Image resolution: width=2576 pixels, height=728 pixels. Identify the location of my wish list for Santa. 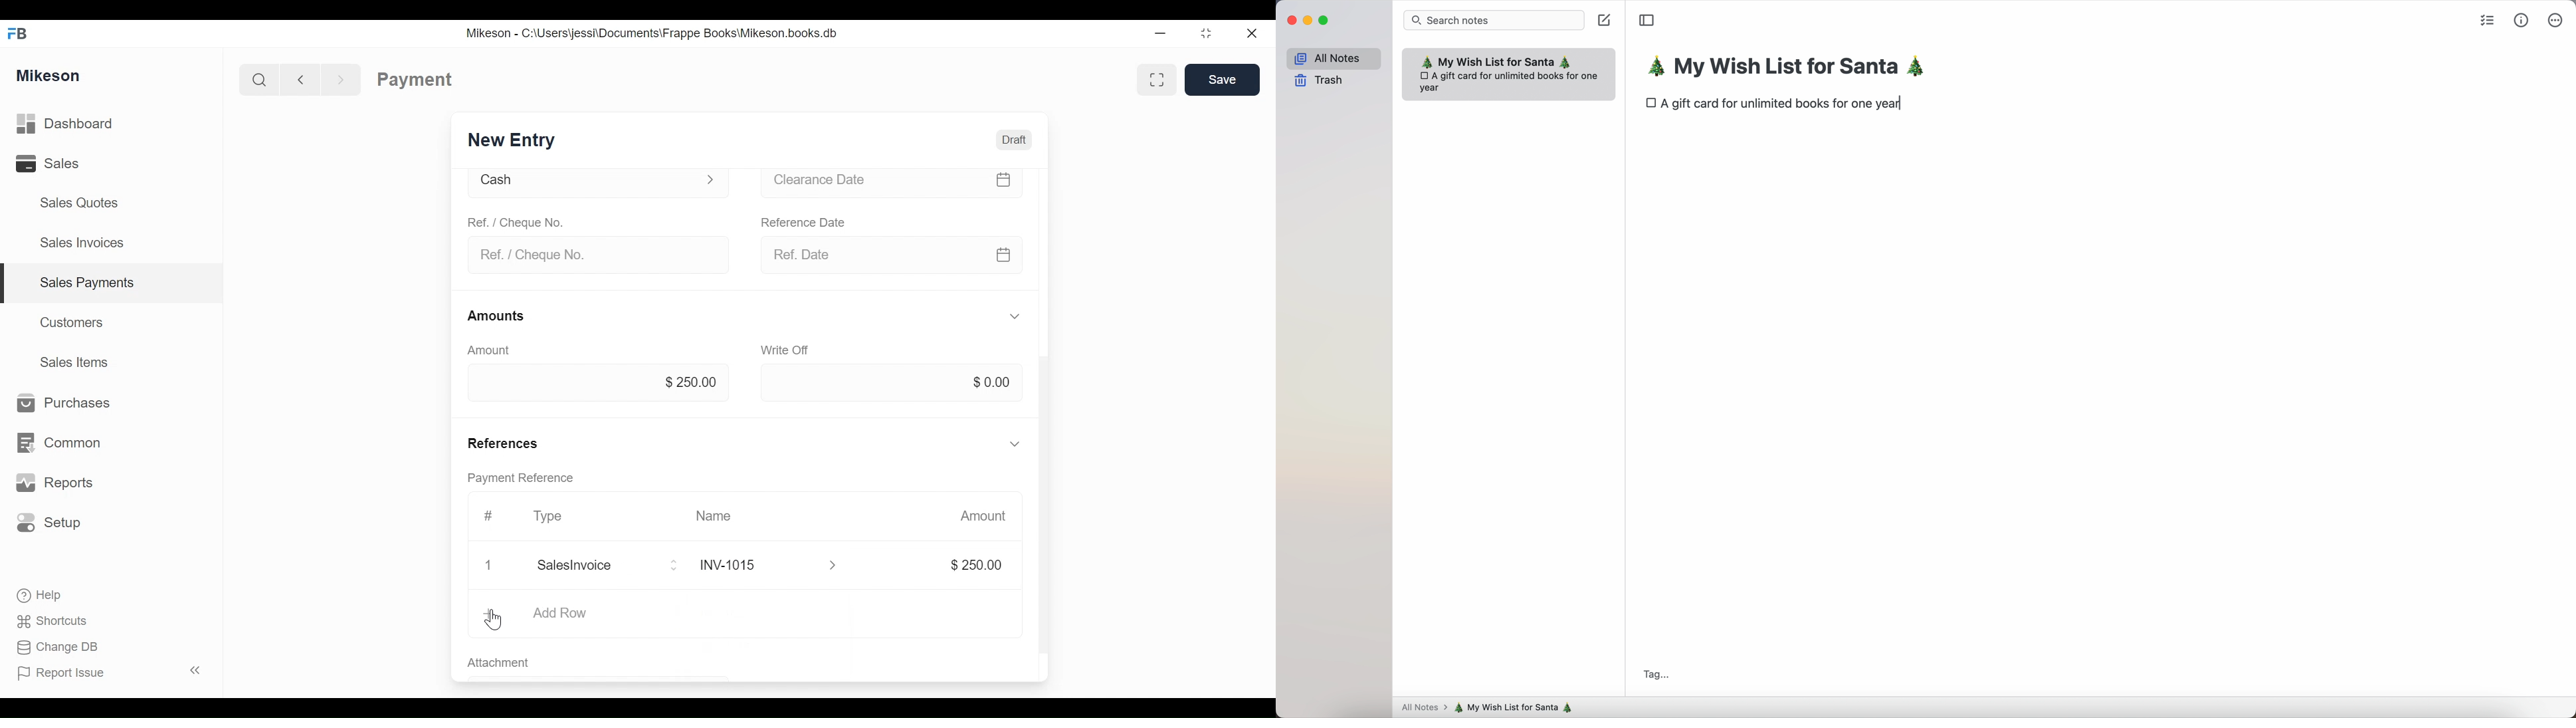
(1518, 707).